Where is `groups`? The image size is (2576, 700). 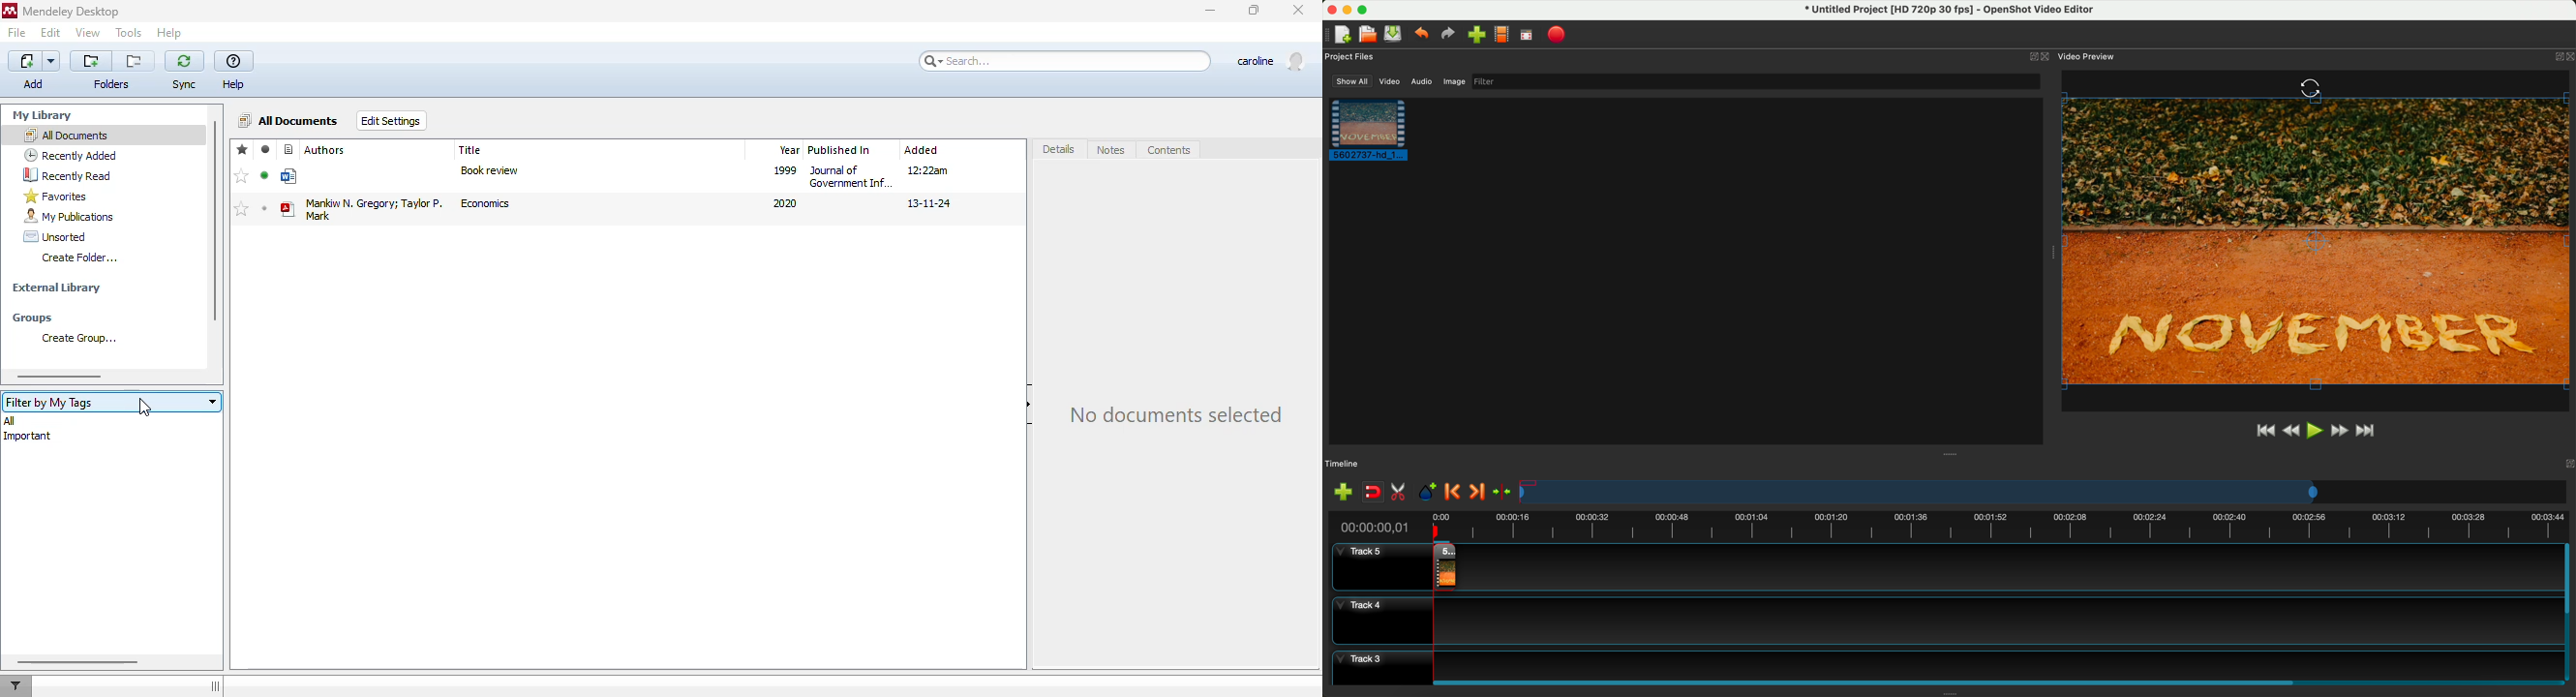
groups is located at coordinates (32, 318).